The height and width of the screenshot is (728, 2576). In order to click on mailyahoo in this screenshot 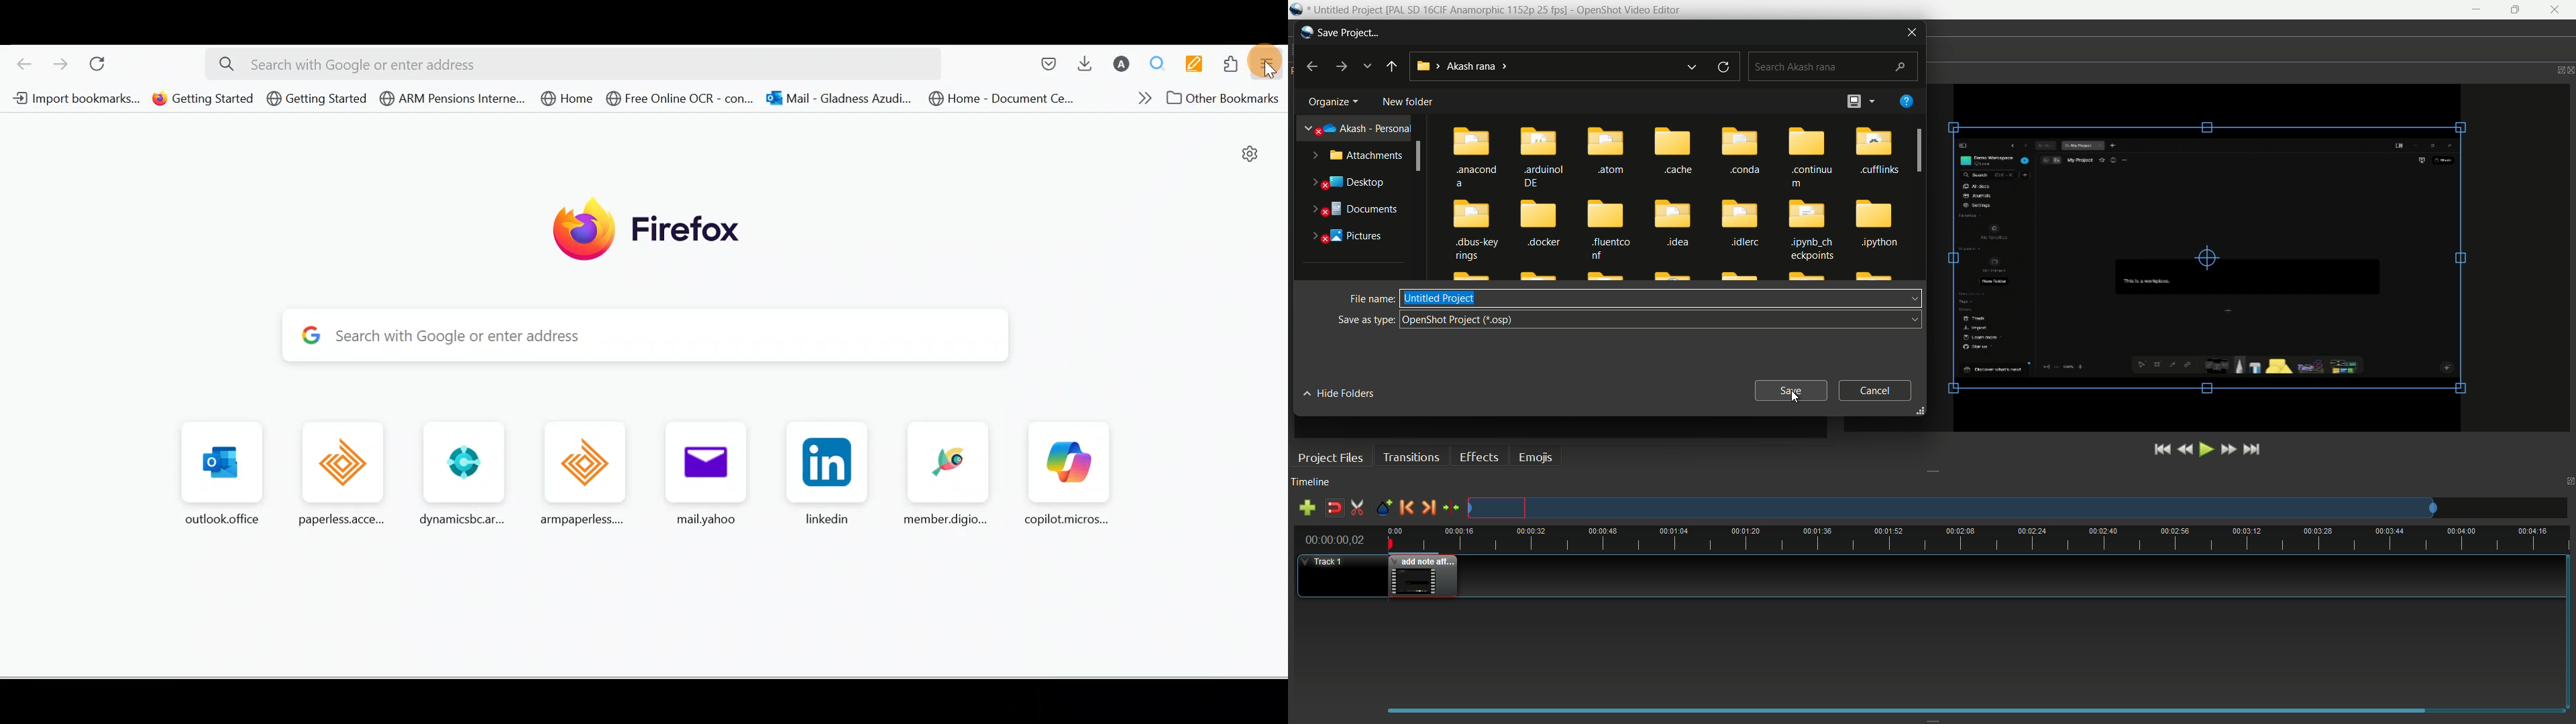, I will do `click(704, 477)`.